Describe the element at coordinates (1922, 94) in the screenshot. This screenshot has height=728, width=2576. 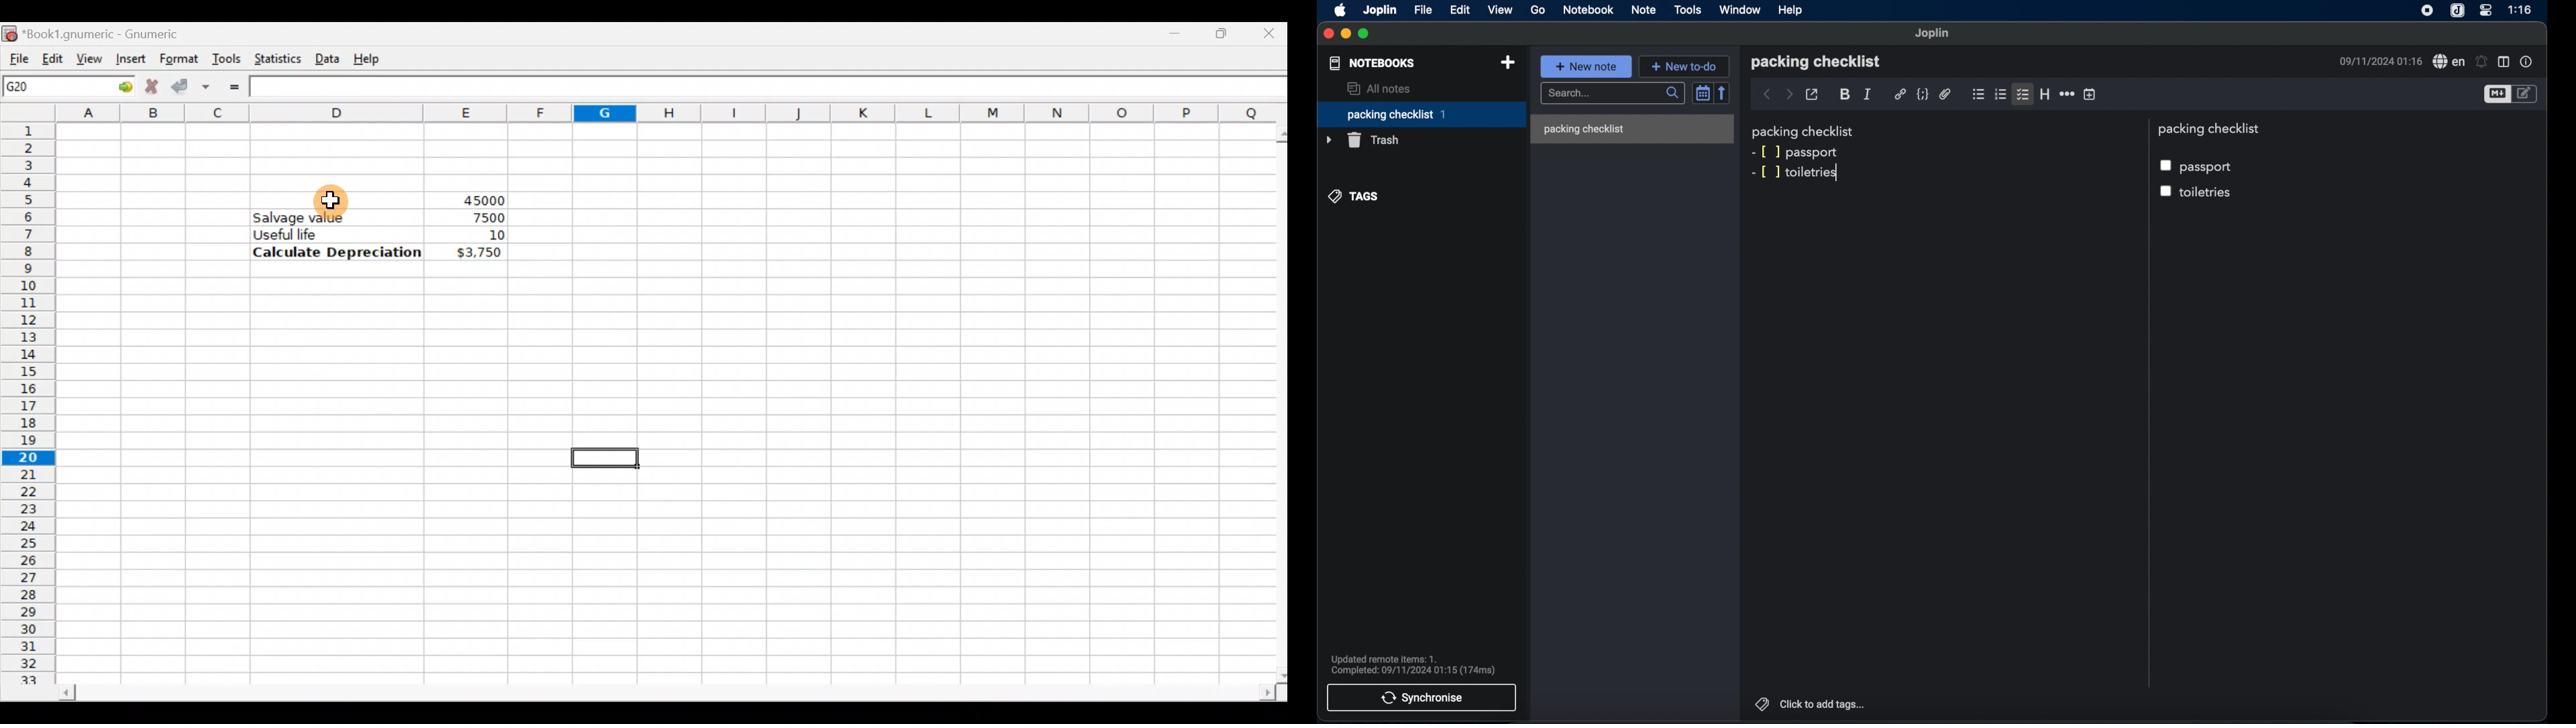
I see `code` at that location.